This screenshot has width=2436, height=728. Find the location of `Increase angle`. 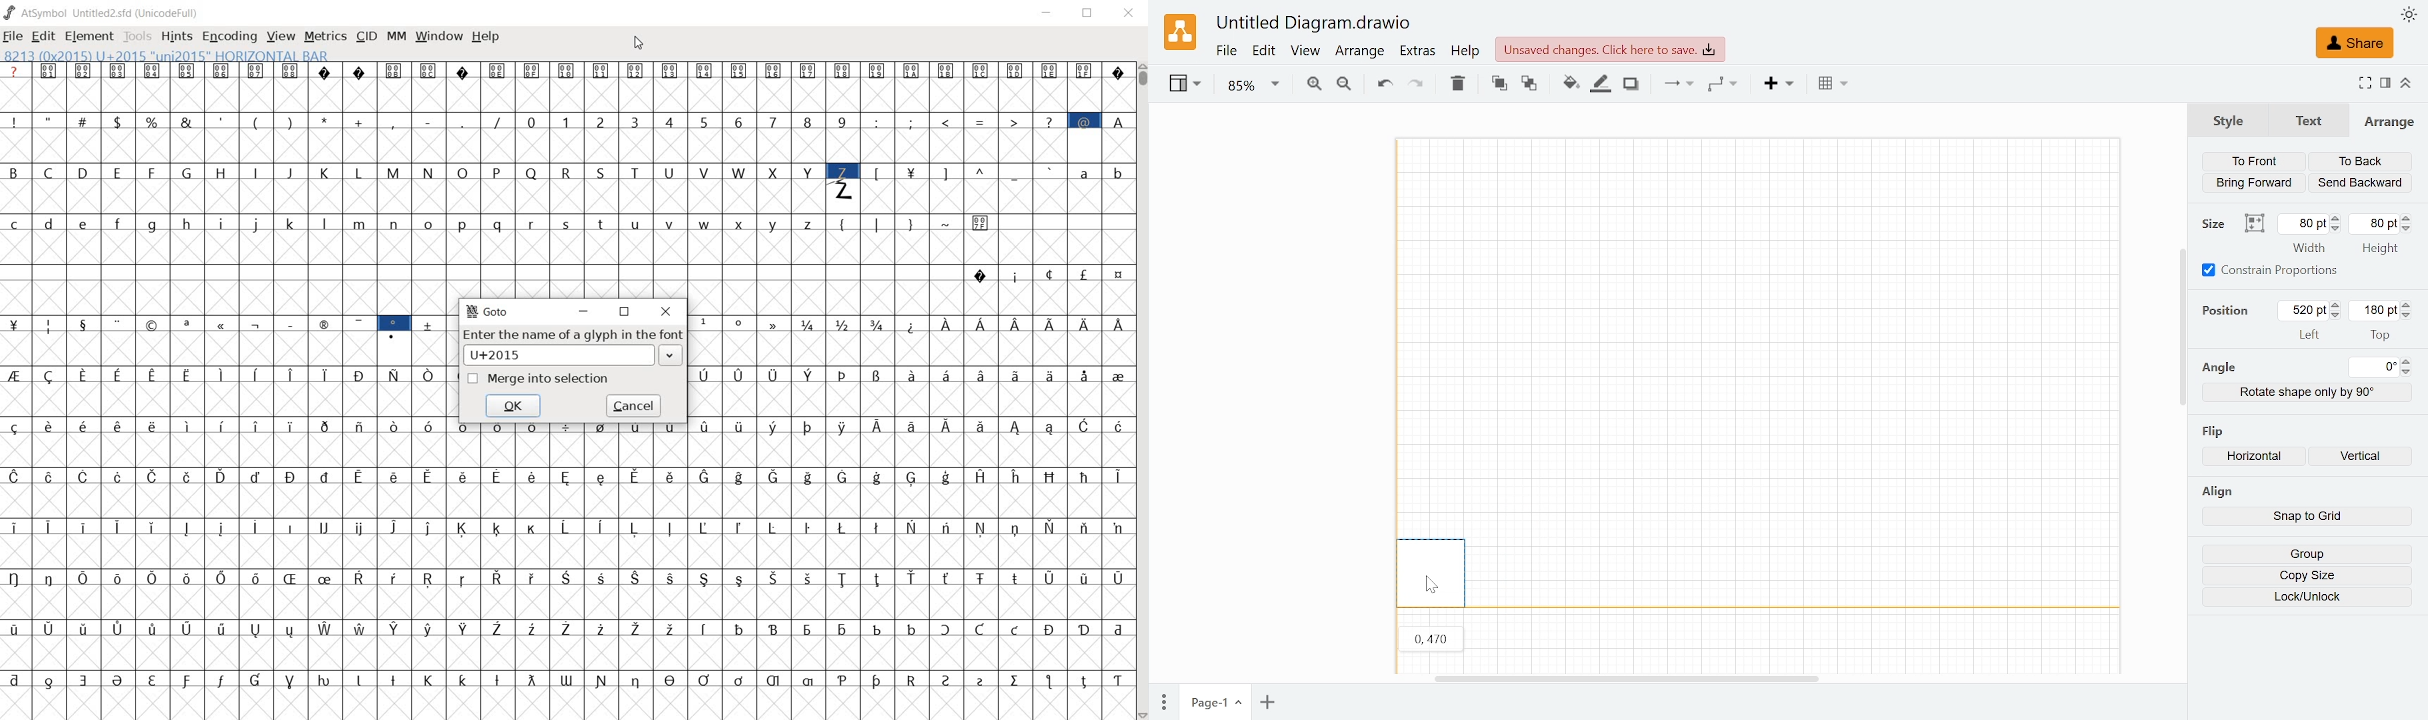

Increase angle is located at coordinates (2408, 361).